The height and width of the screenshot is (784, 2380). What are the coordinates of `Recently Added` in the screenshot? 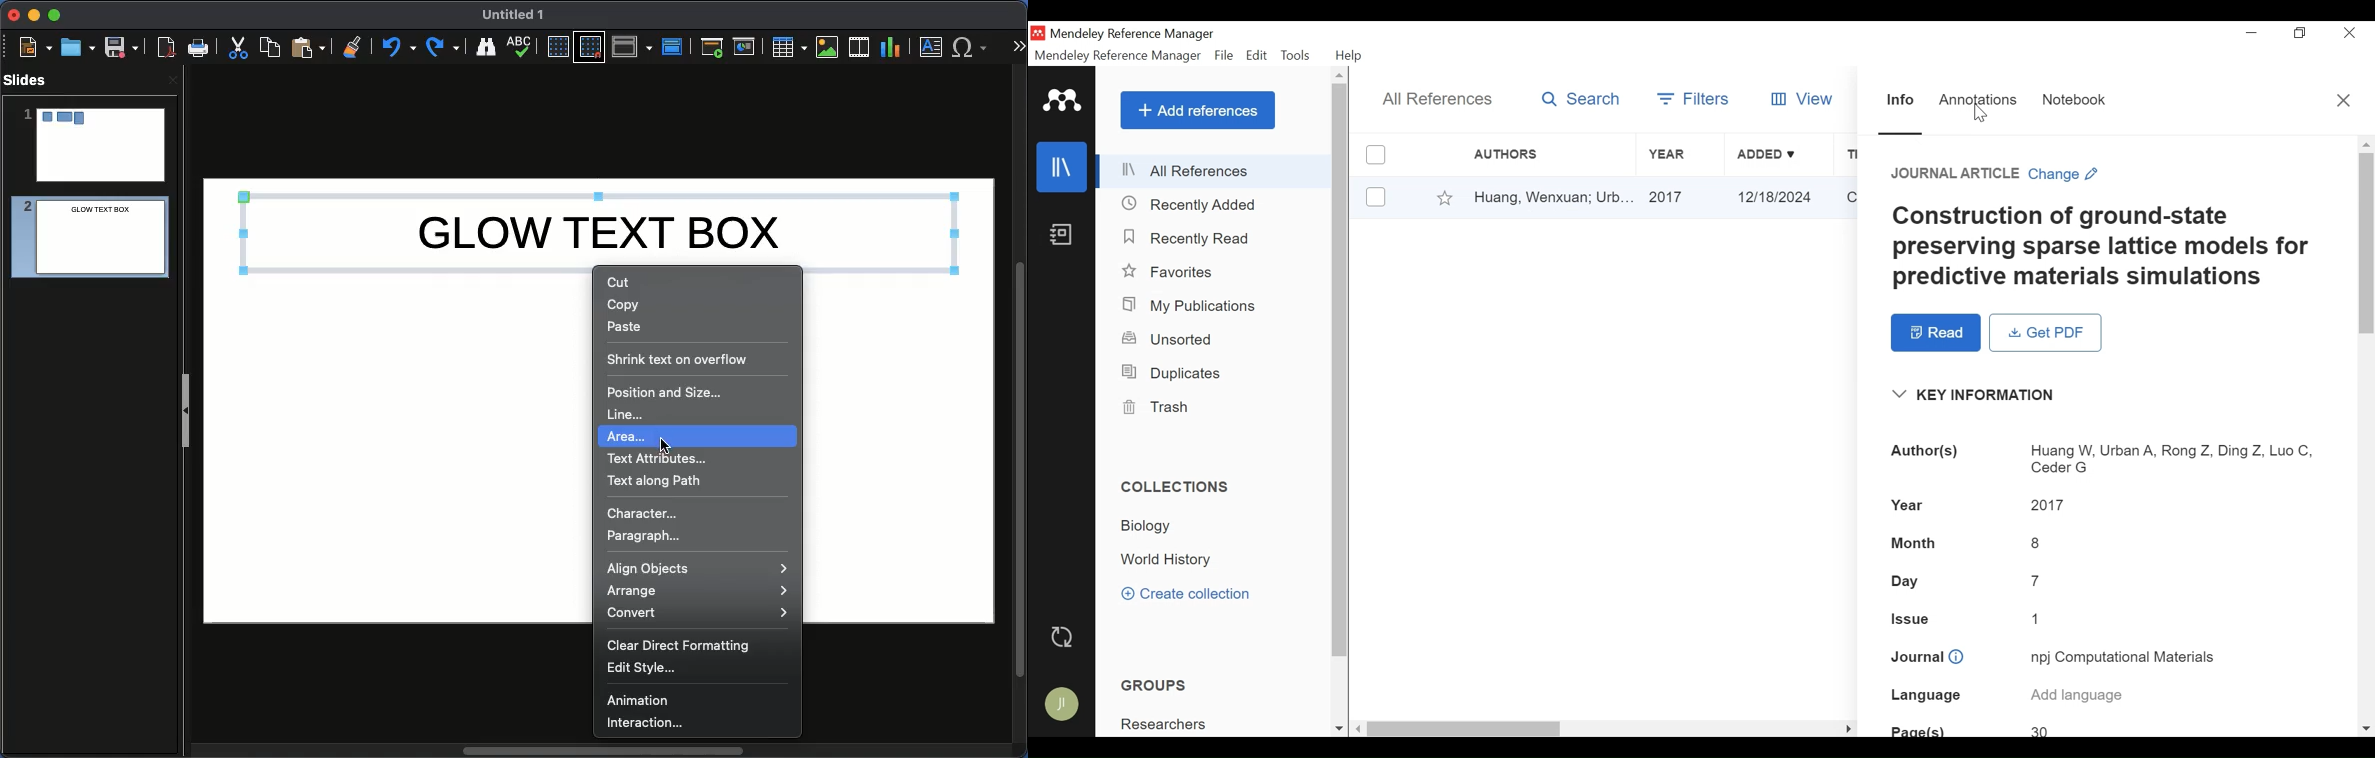 It's located at (1190, 204).